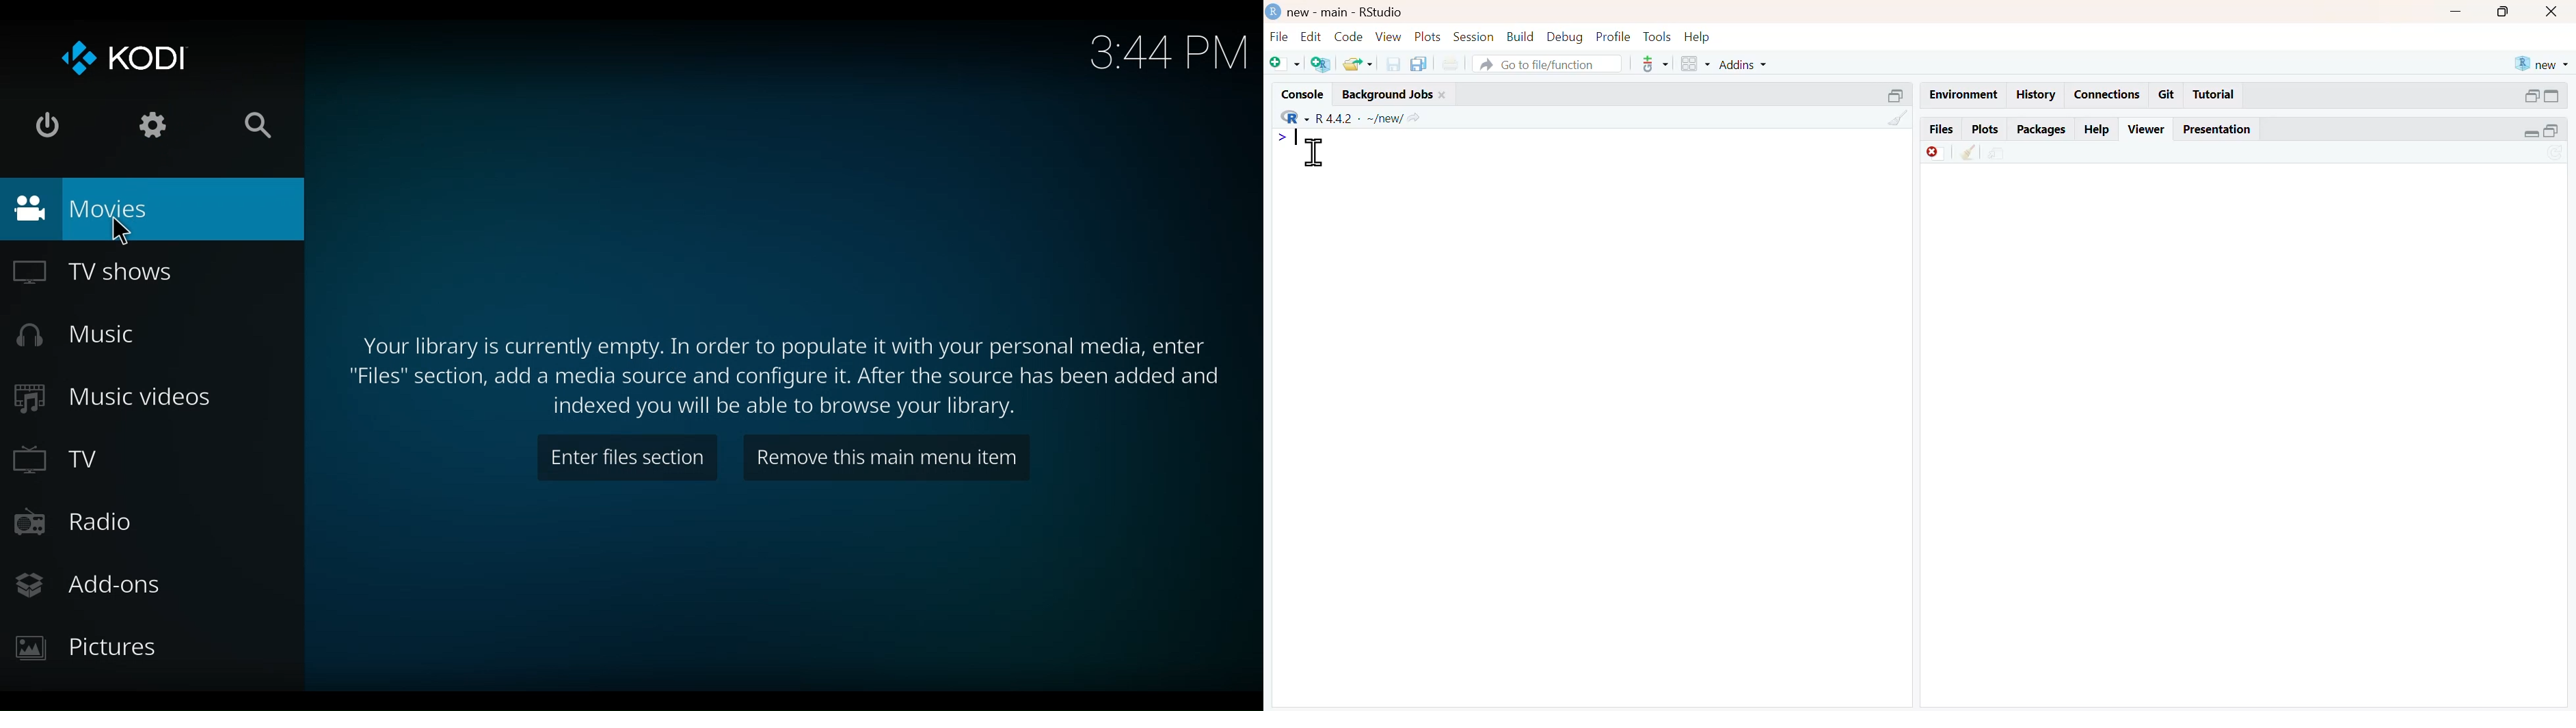 This screenshot has height=728, width=2576. Describe the element at coordinates (112, 272) in the screenshot. I see `TV Shows` at that location.